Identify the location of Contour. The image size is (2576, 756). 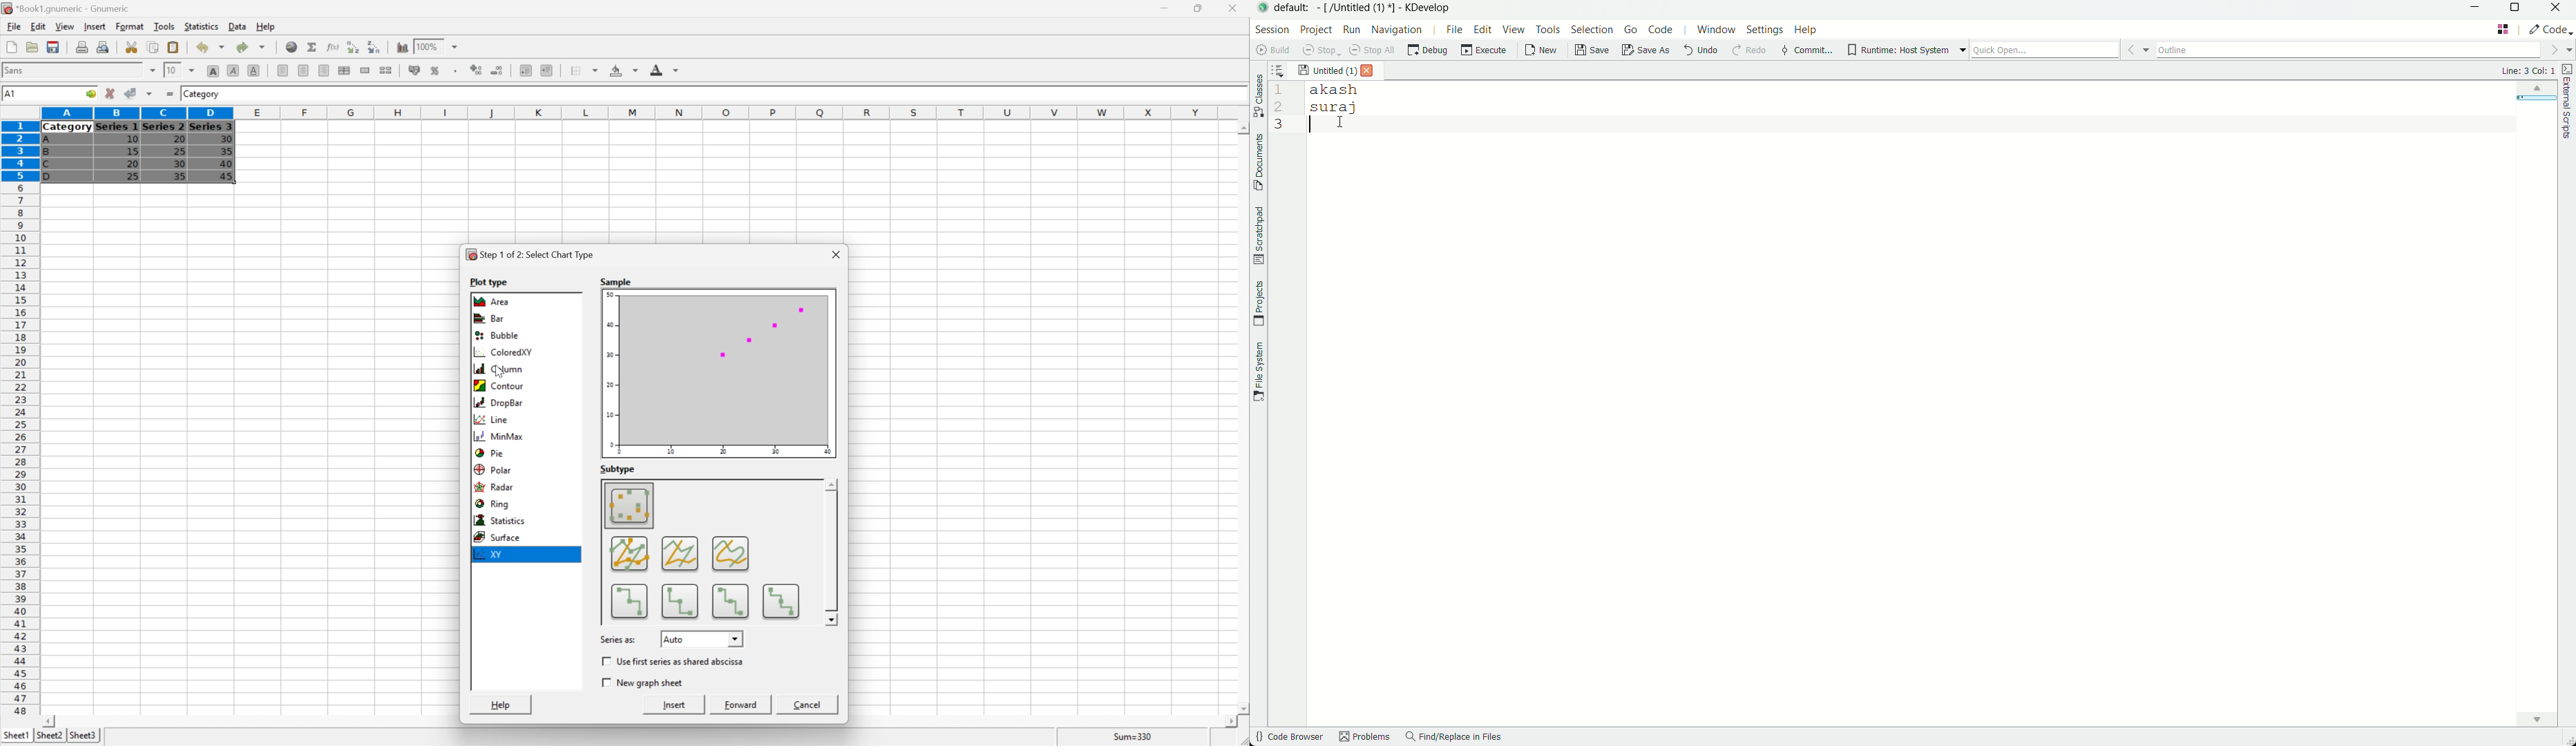
(499, 385).